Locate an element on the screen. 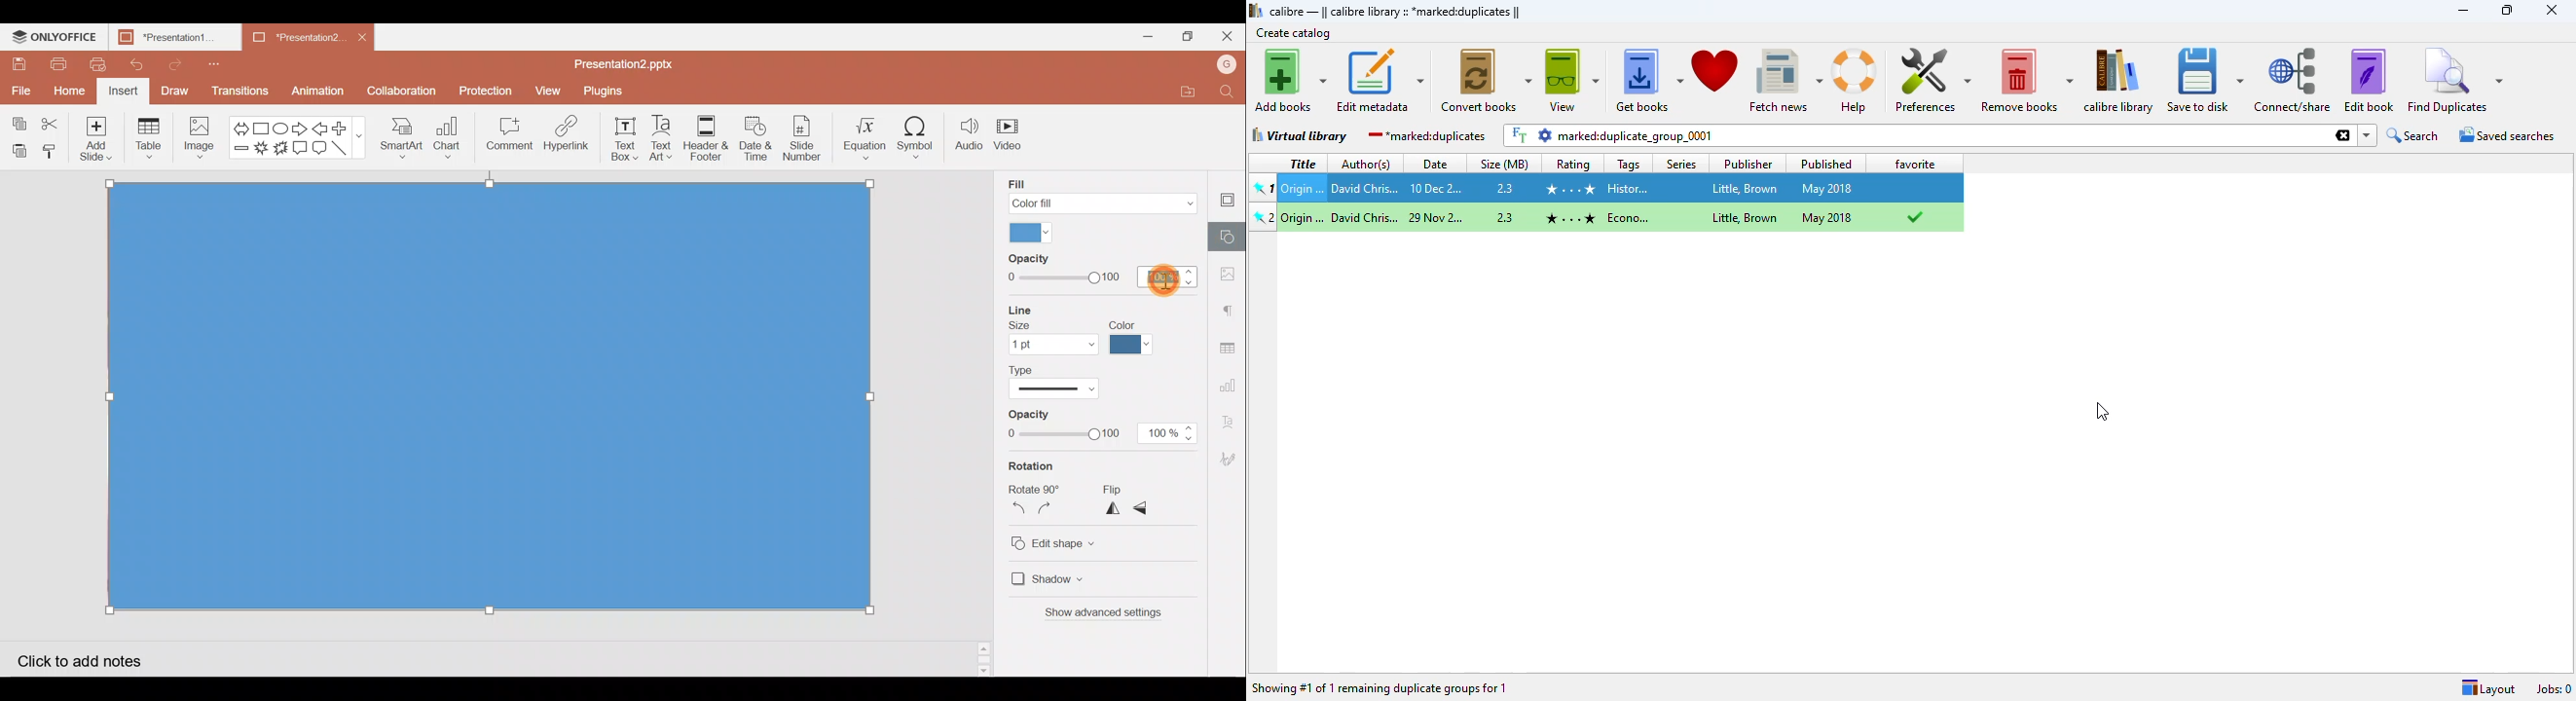 Image resolution: width=2576 pixels, height=728 pixels. connect/share is located at coordinates (2294, 81).